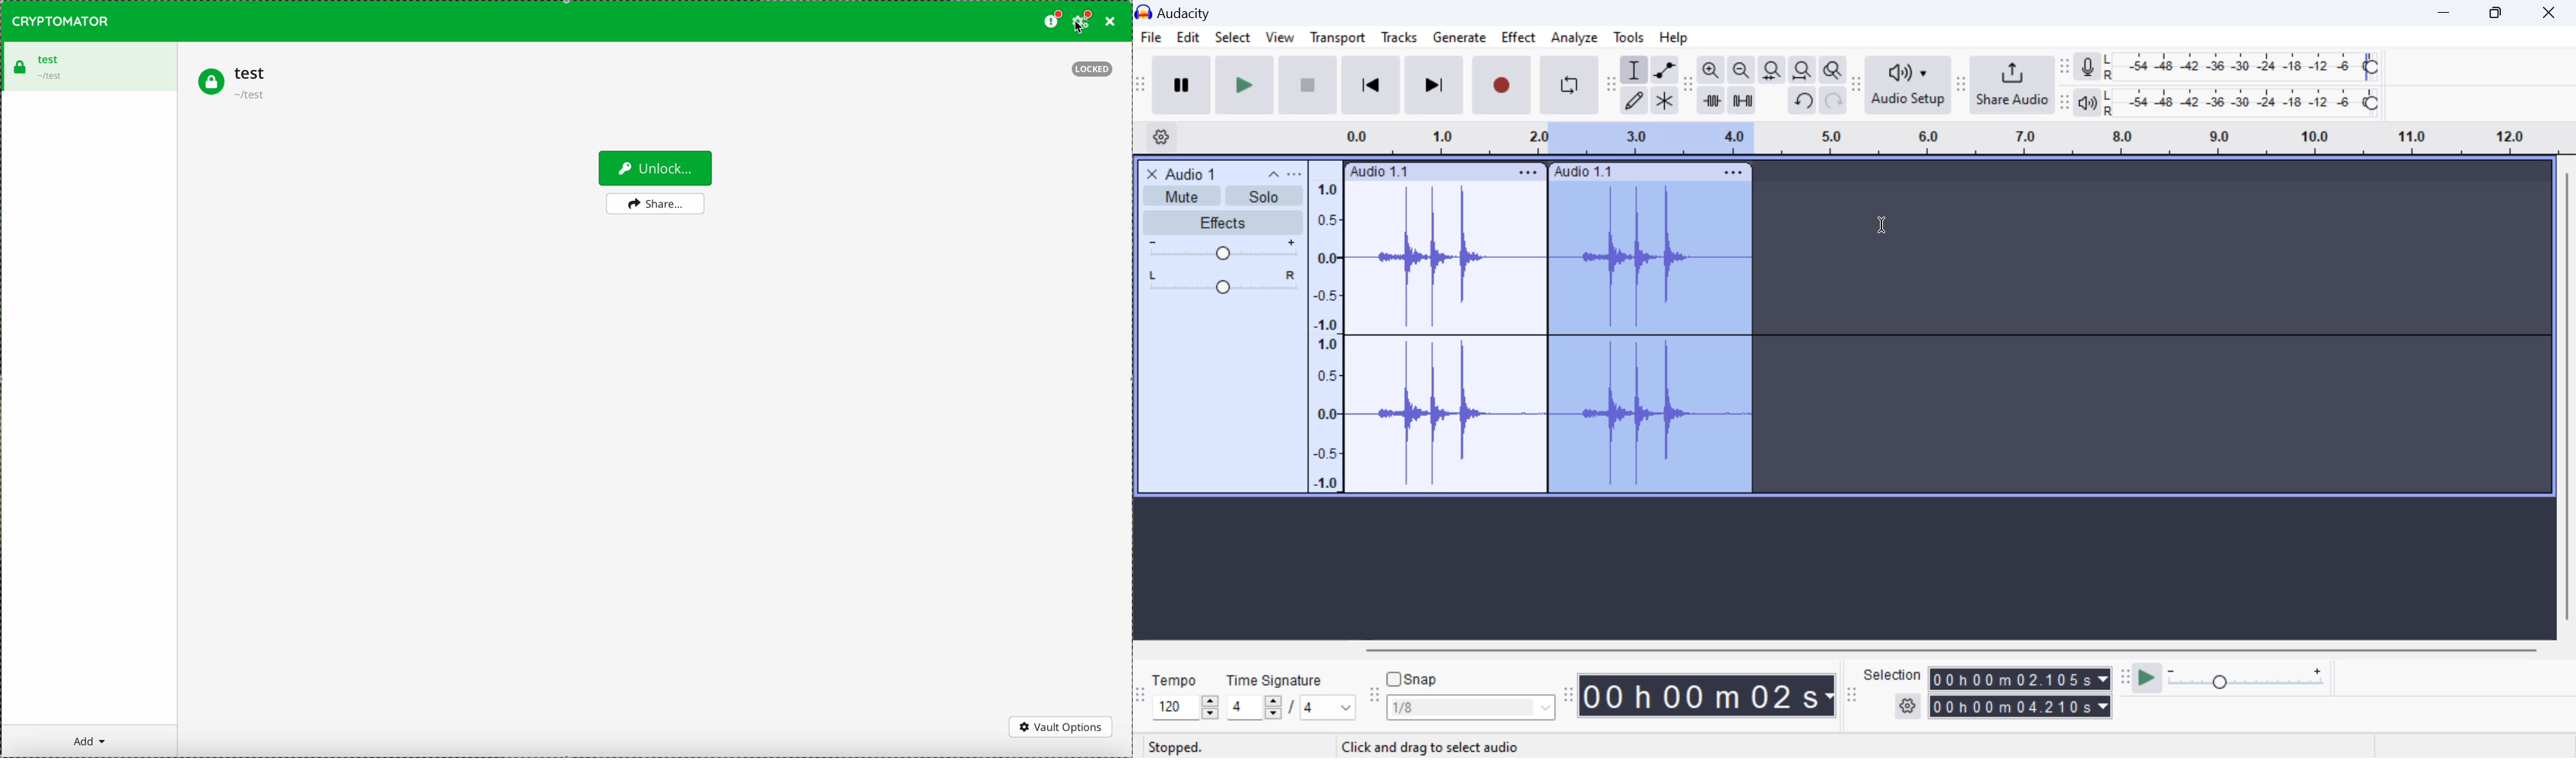 This screenshot has height=784, width=2576. Describe the element at coordinates (1770, 71) in the screenshot. I see `fit selection to width` at that location.